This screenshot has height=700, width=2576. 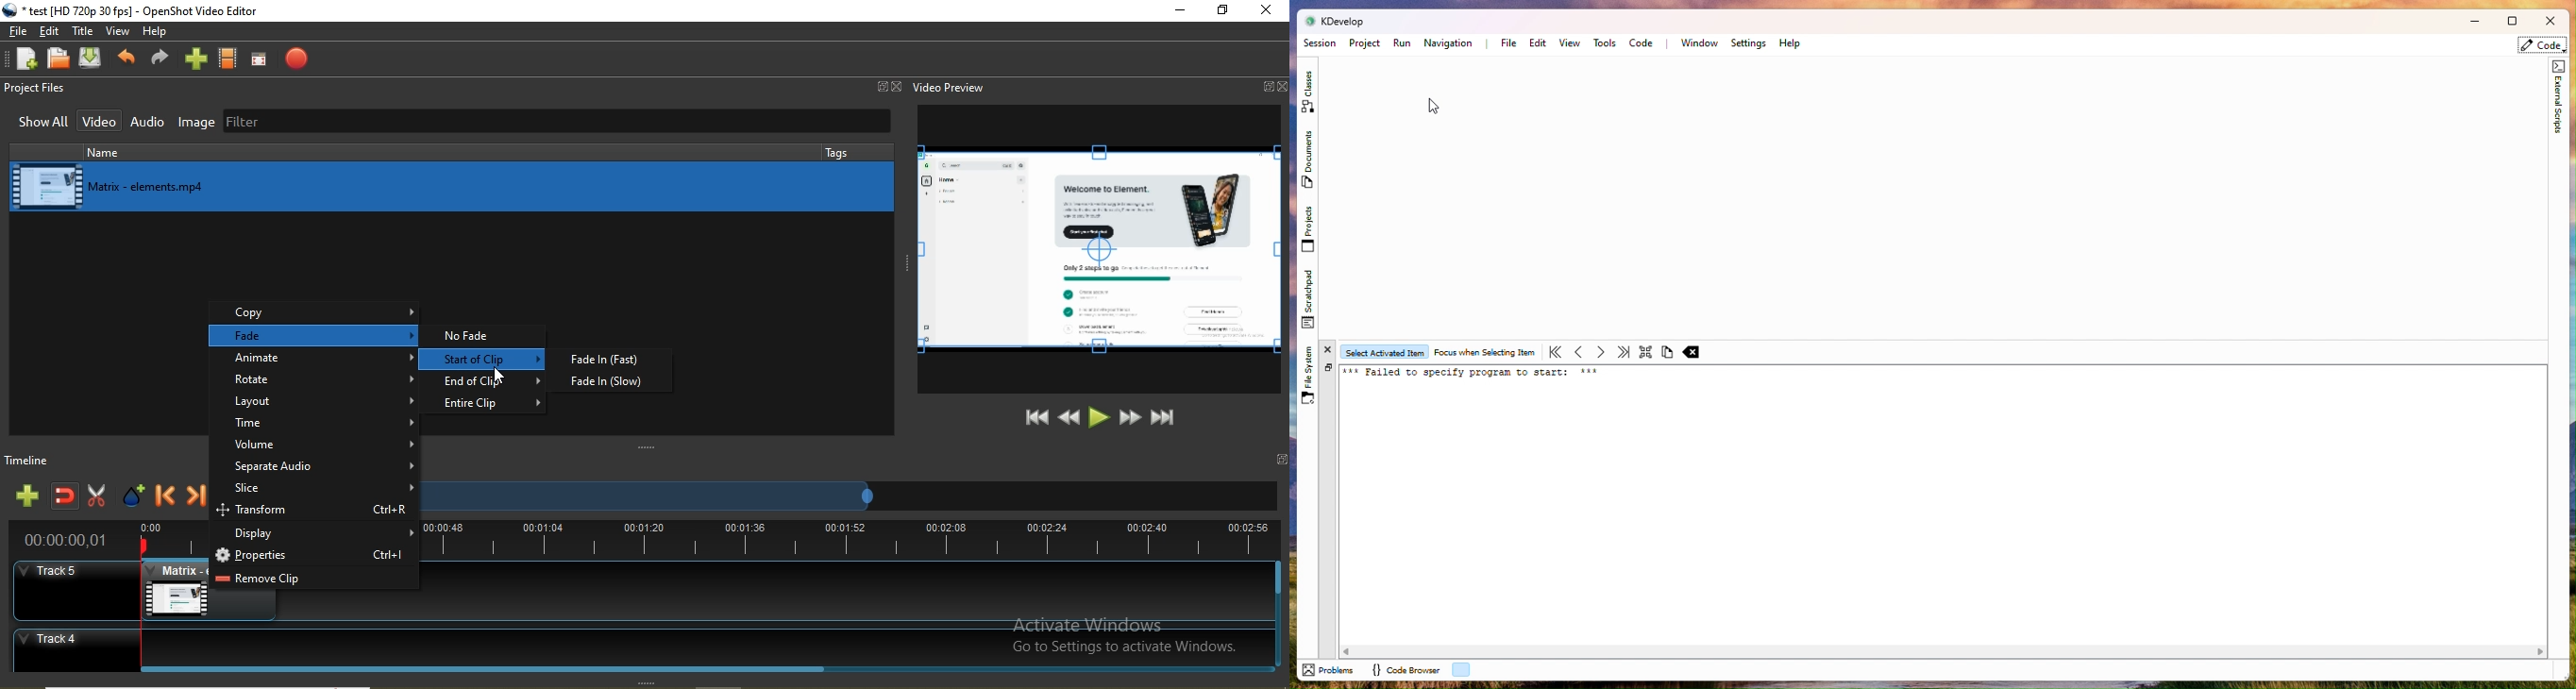 What do you see at coordinates (39, 125) in the screenshot?
I see `Show all` at bounding box center [39, 125].